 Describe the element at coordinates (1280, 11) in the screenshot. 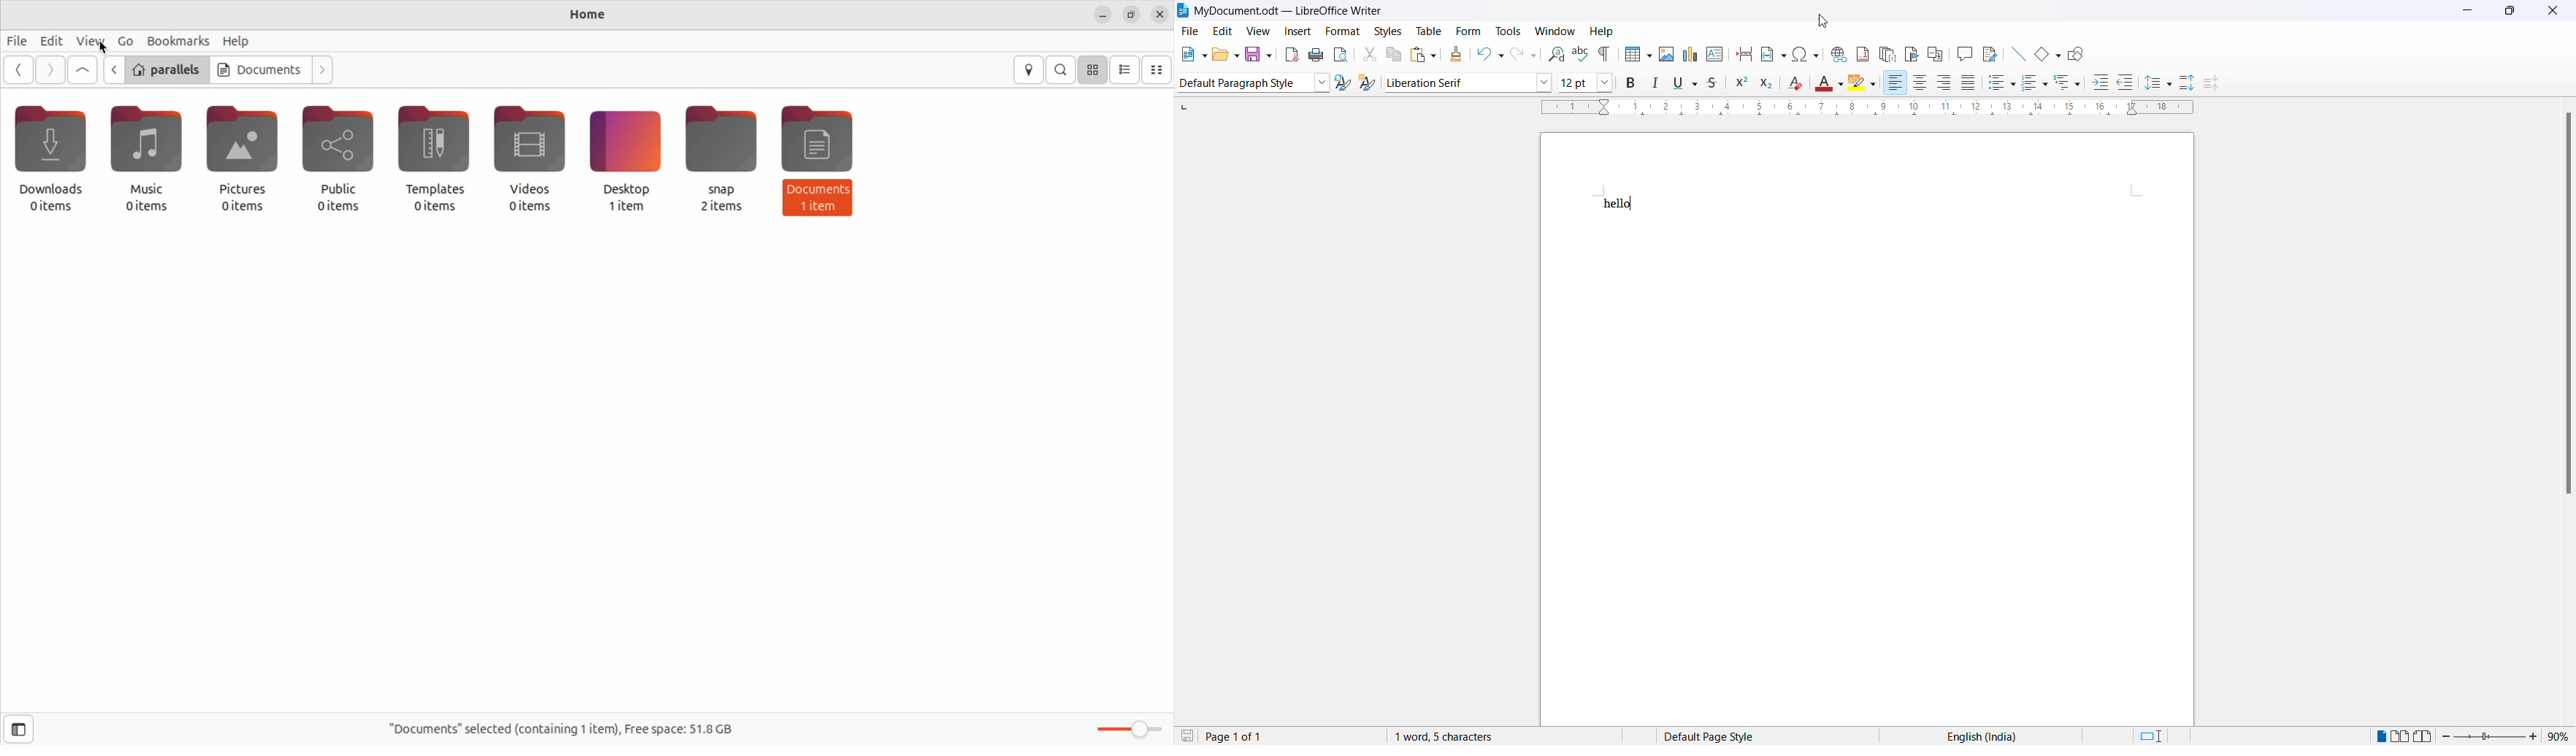

I see `My Document.odt - libreoffice writer` at that location.